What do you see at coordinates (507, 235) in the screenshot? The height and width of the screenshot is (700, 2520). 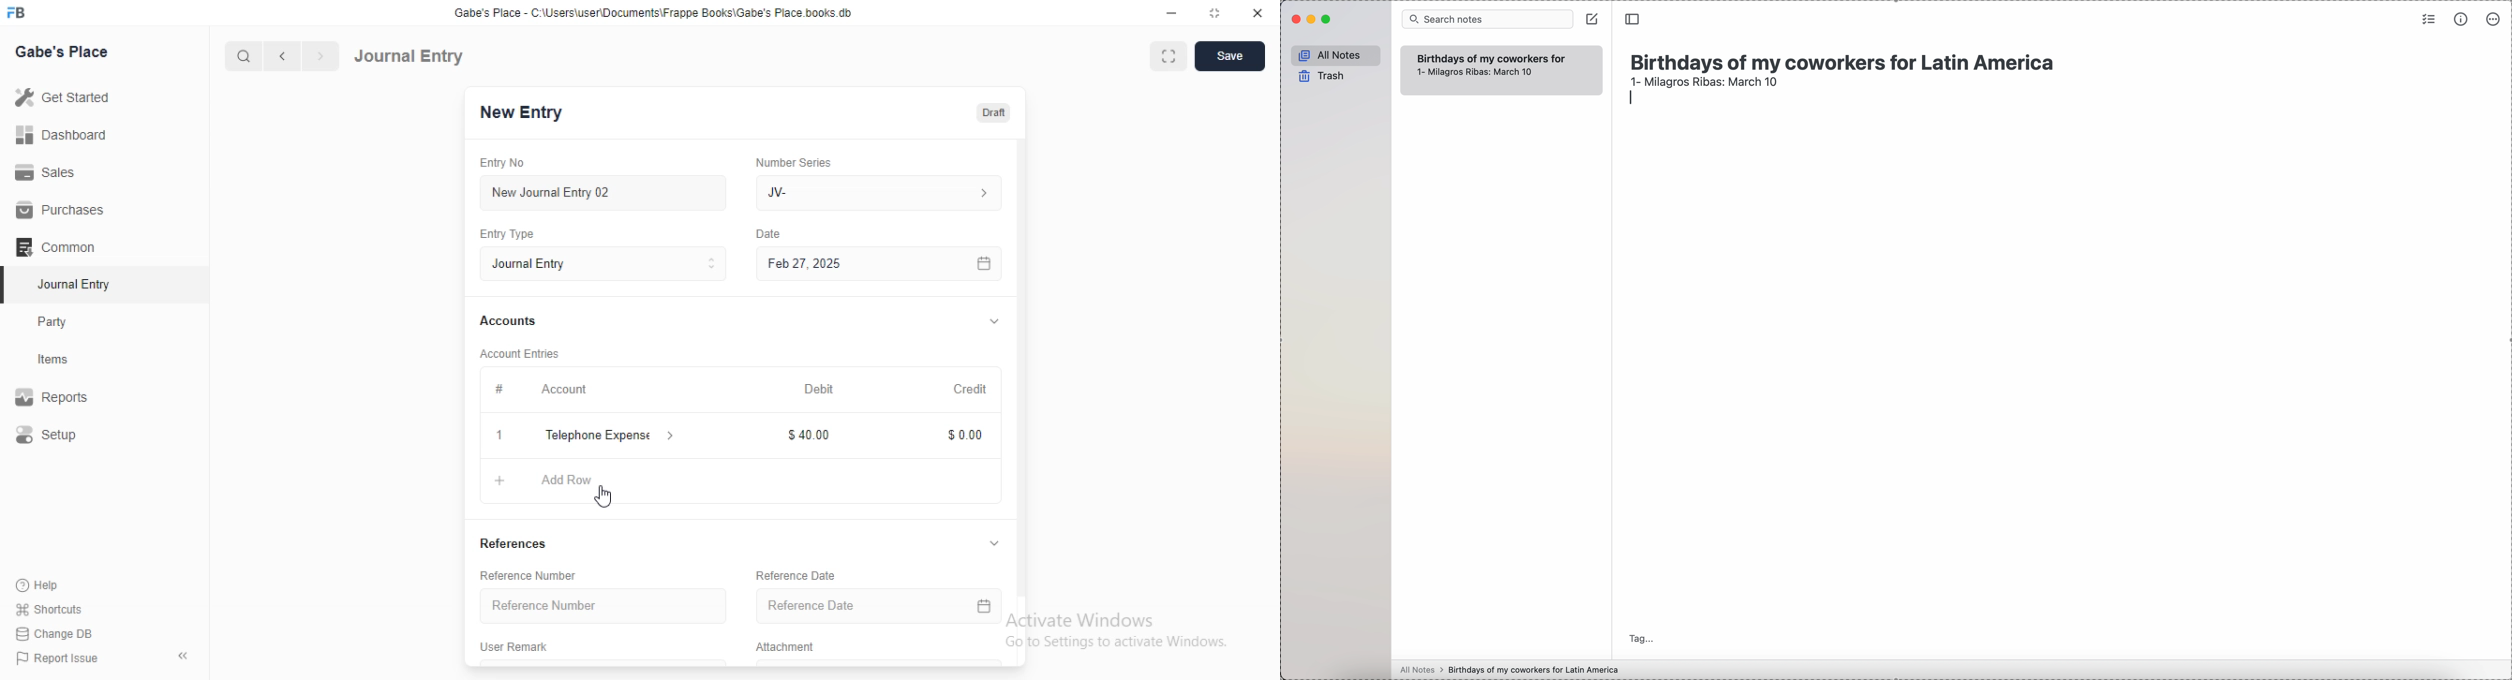 I see `Entry Type` at bounding box center [507, 235].